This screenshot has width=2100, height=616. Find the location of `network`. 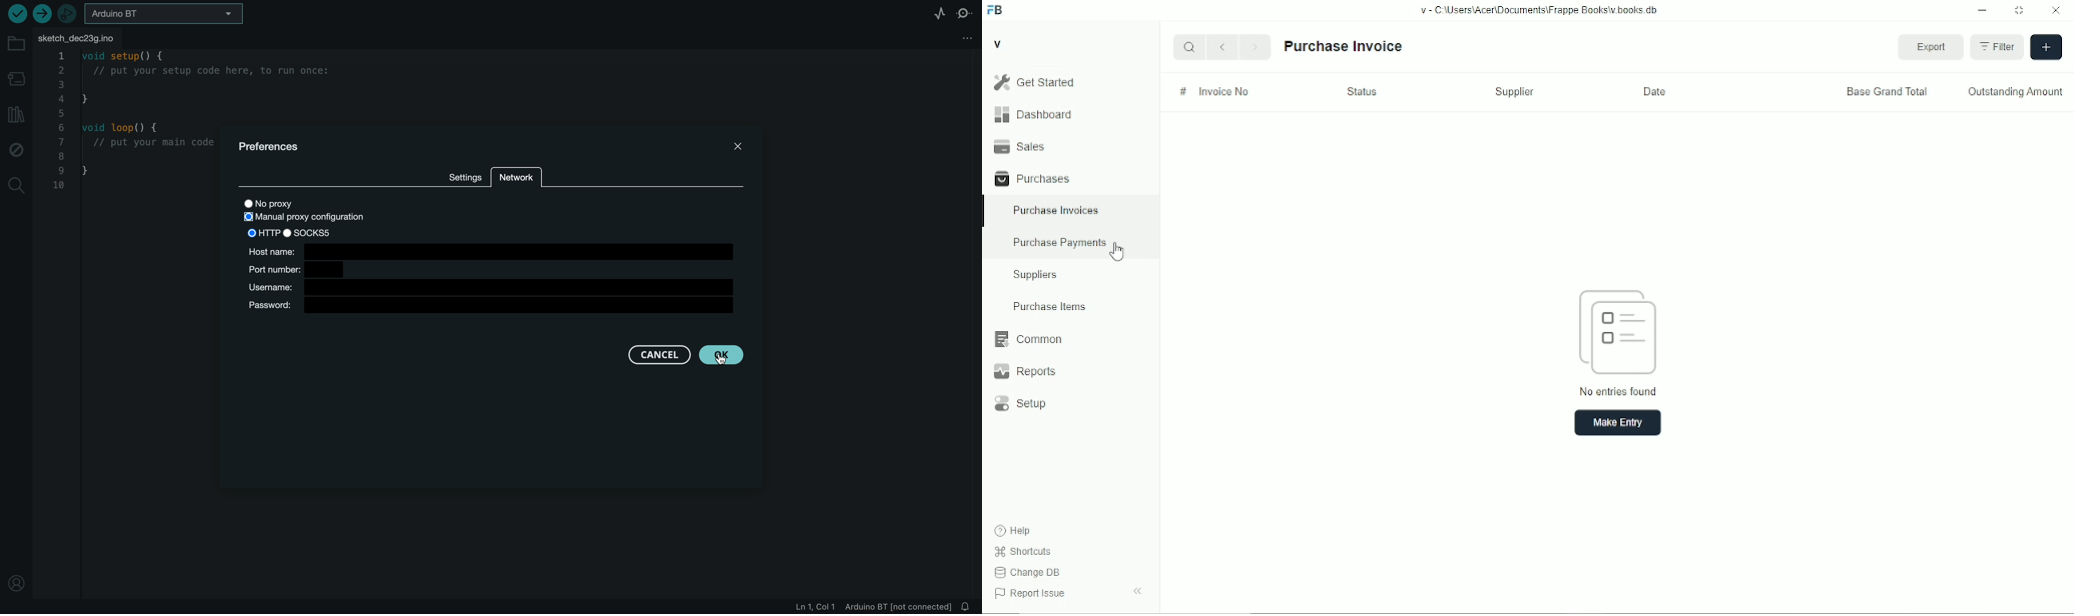

network is located at coordinates (520, 179).